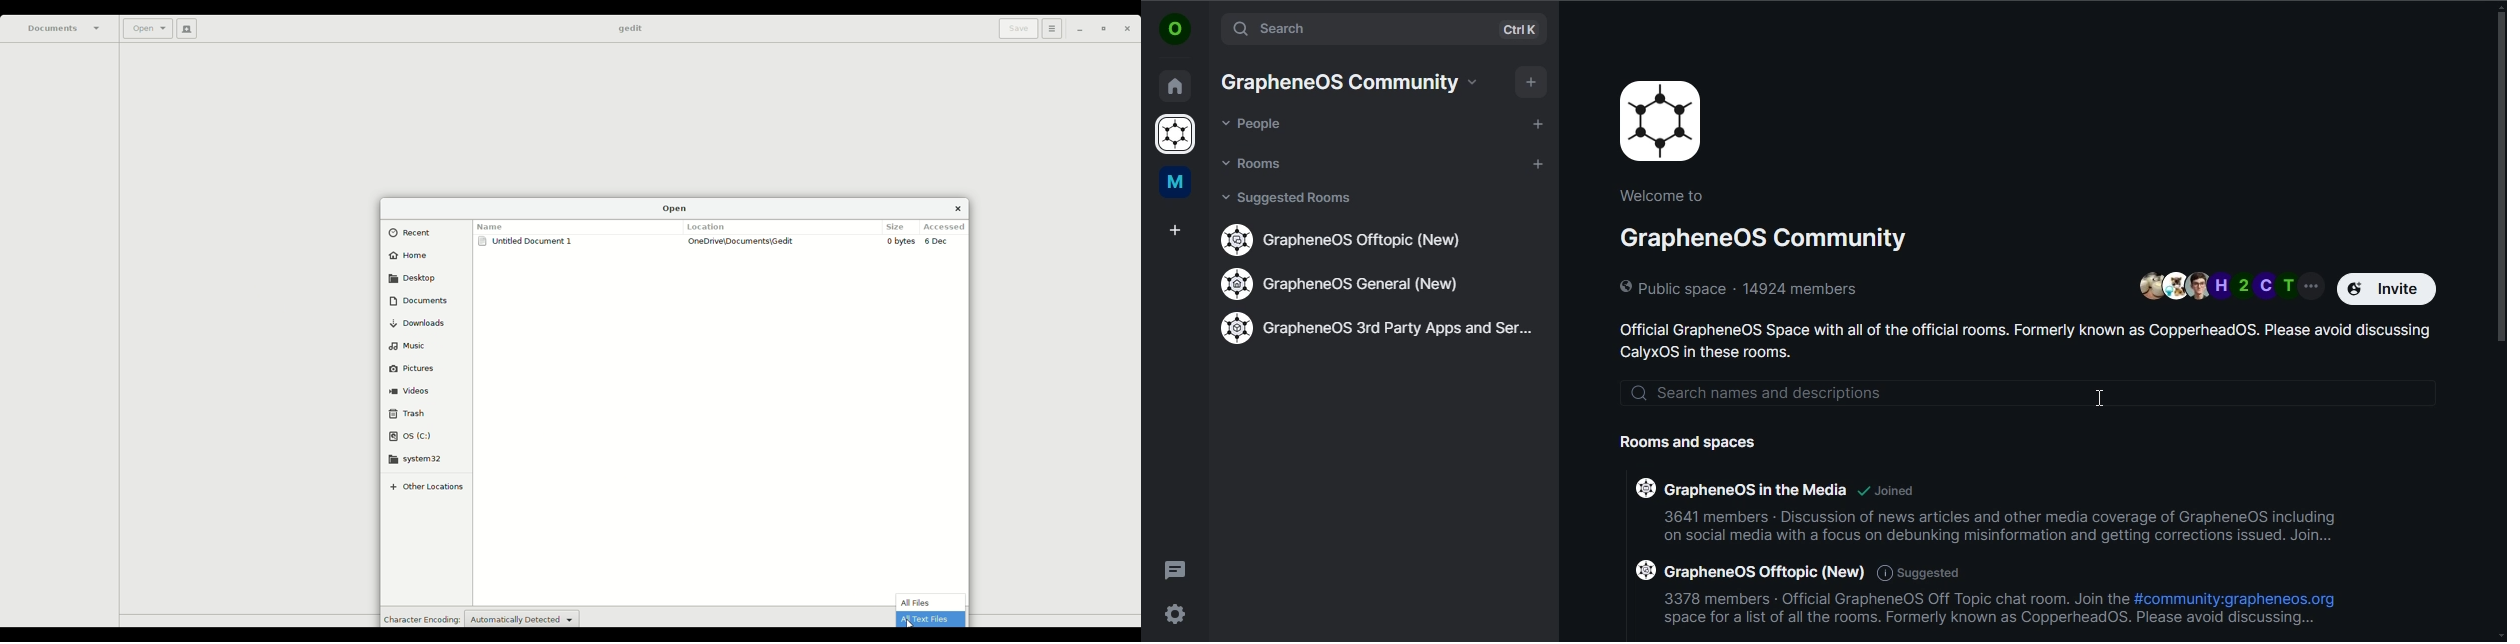  What do you see at coordinates (2034, 394) in the screenshot?
I see `search` at bounding box center [2034, 394].